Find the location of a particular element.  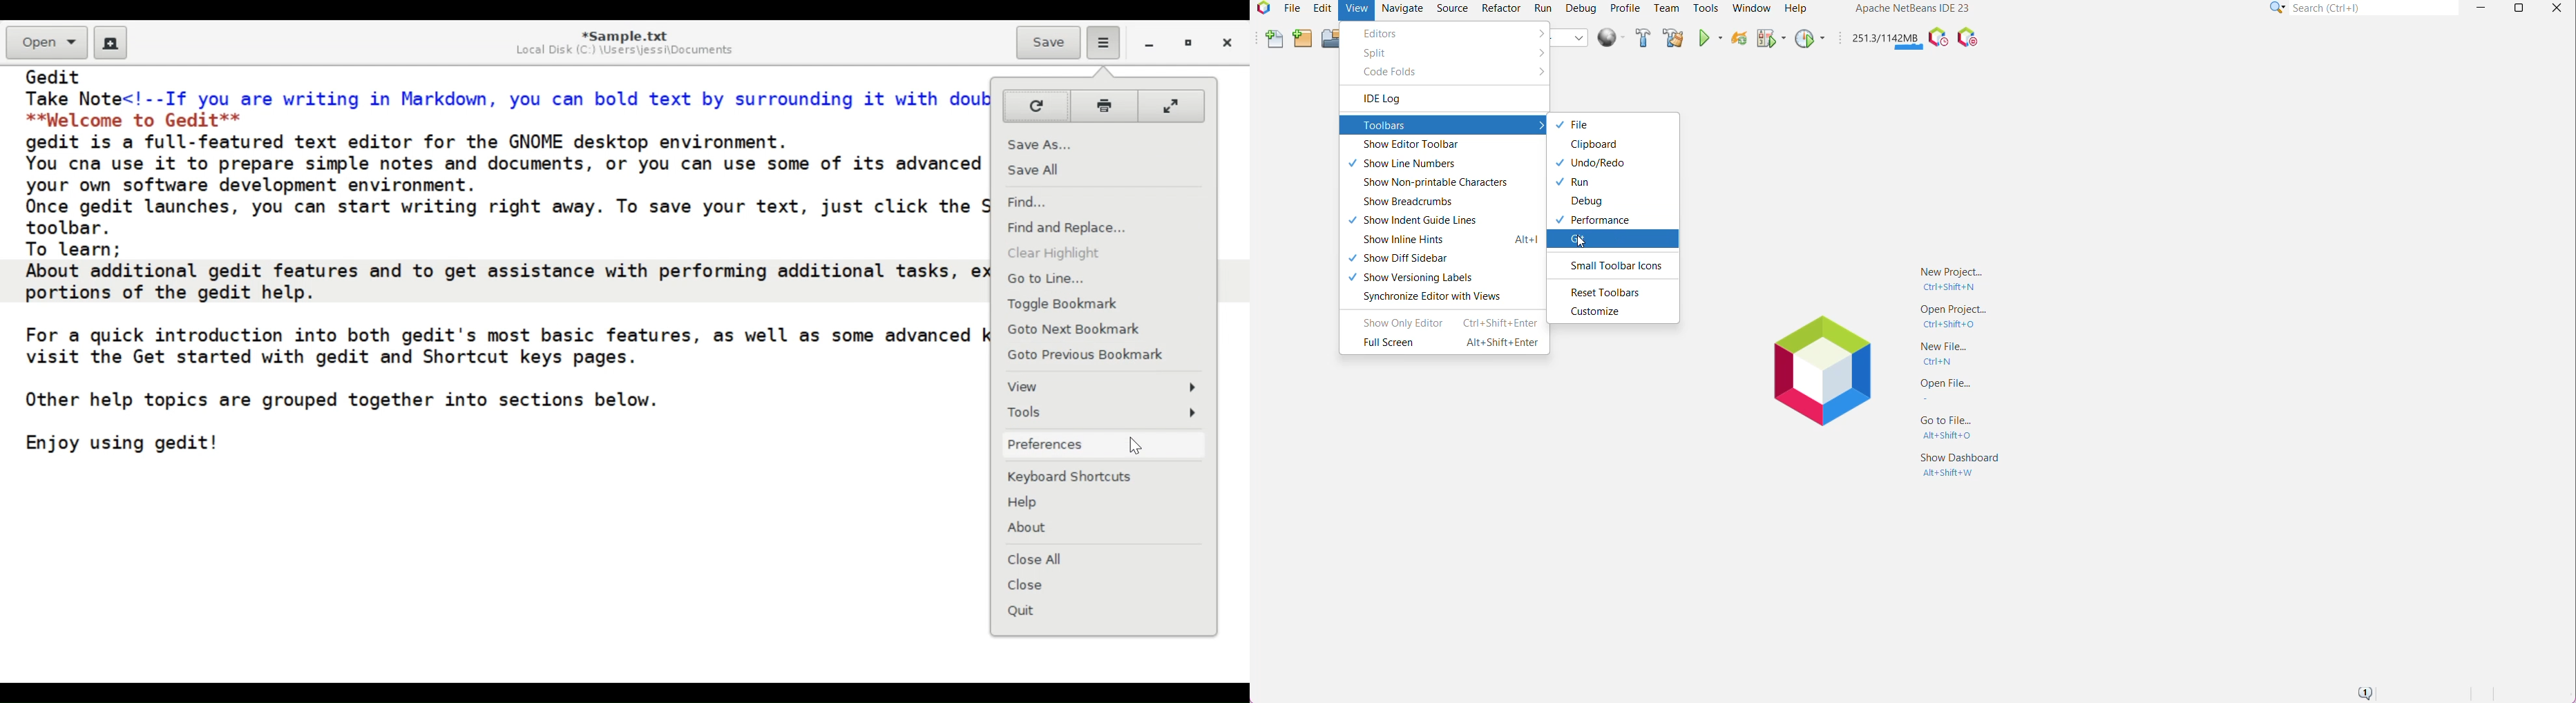

Goto Previous Bookmark is located at coordinates (1105, 354).